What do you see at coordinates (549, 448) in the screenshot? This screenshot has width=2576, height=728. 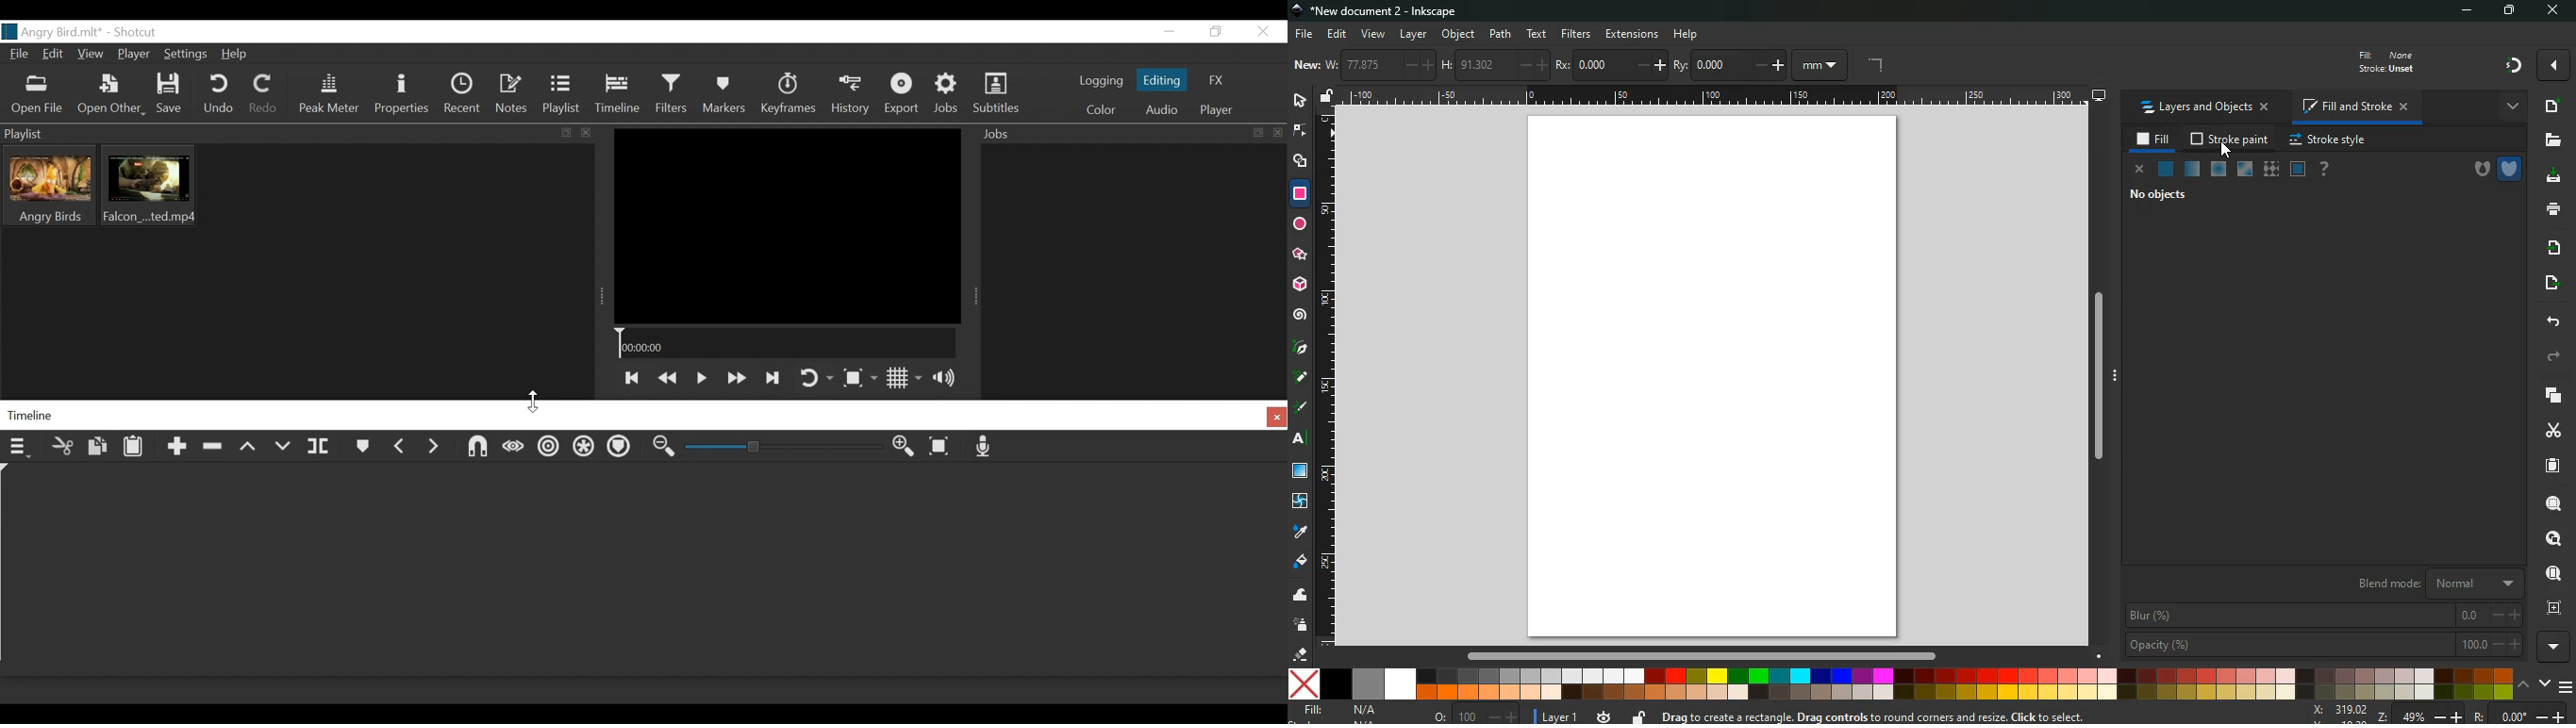 I see `Ripple ` at bounding box center [549, 448].